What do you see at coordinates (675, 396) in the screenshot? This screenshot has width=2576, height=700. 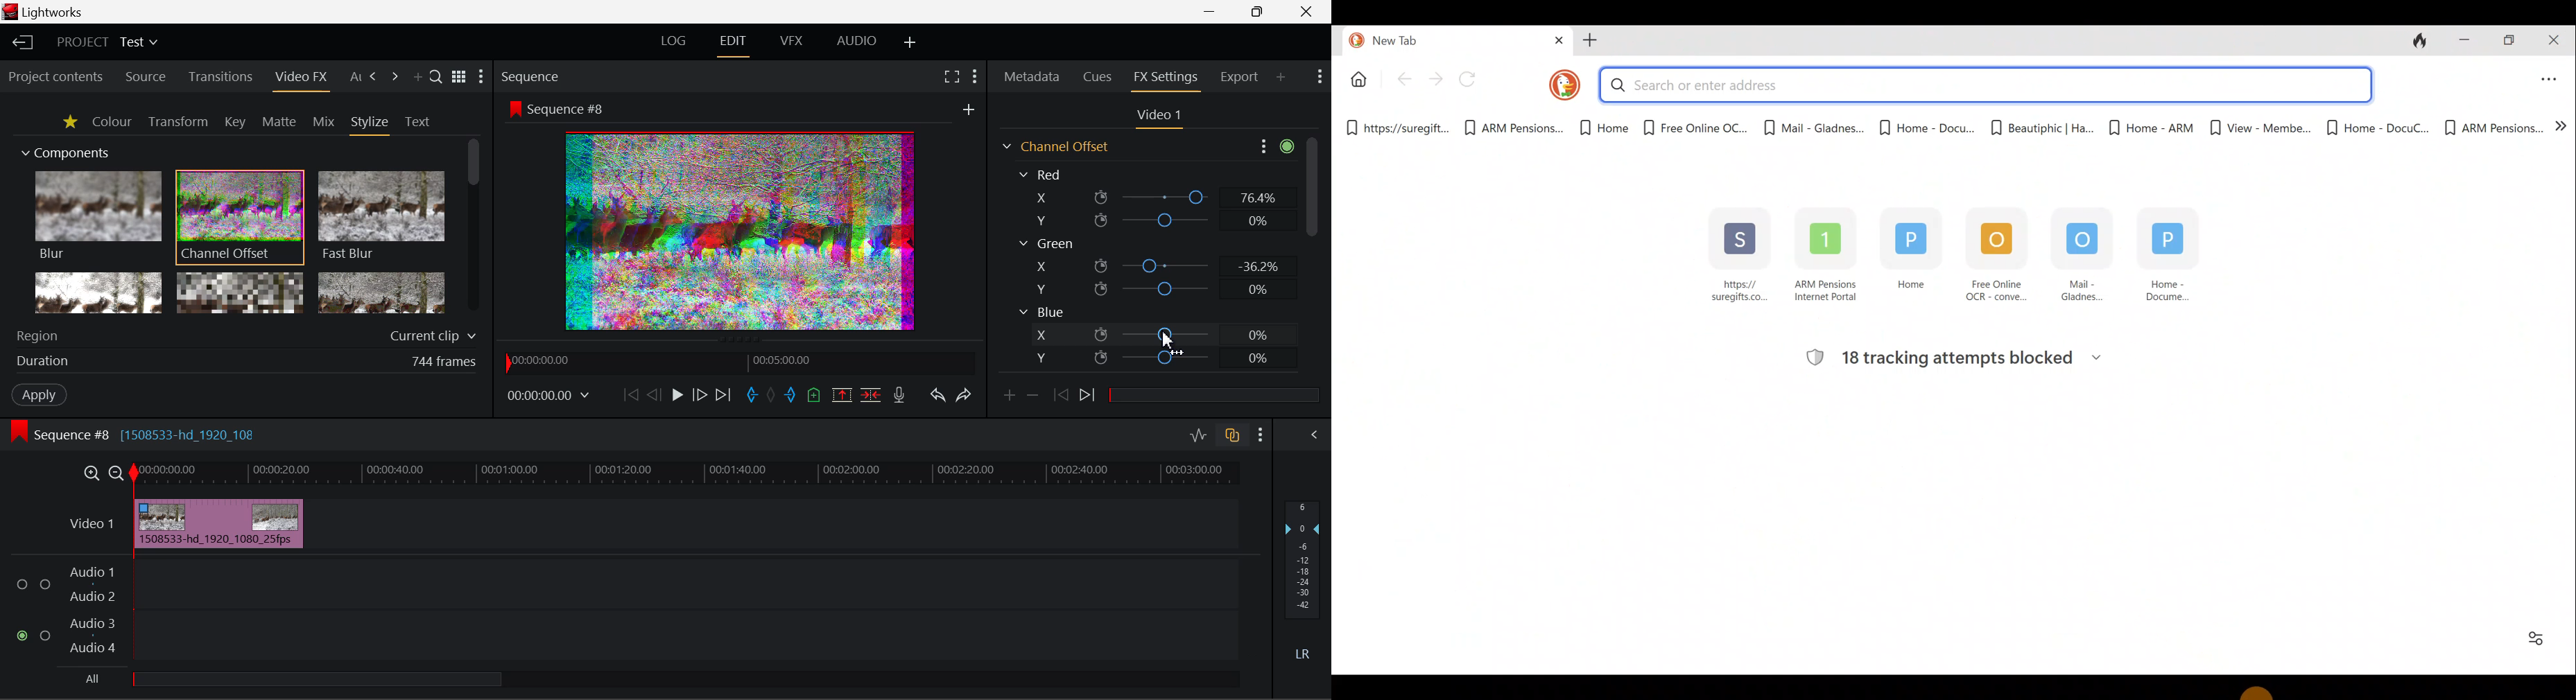 I see `Play` at bounding box center [675, 396].